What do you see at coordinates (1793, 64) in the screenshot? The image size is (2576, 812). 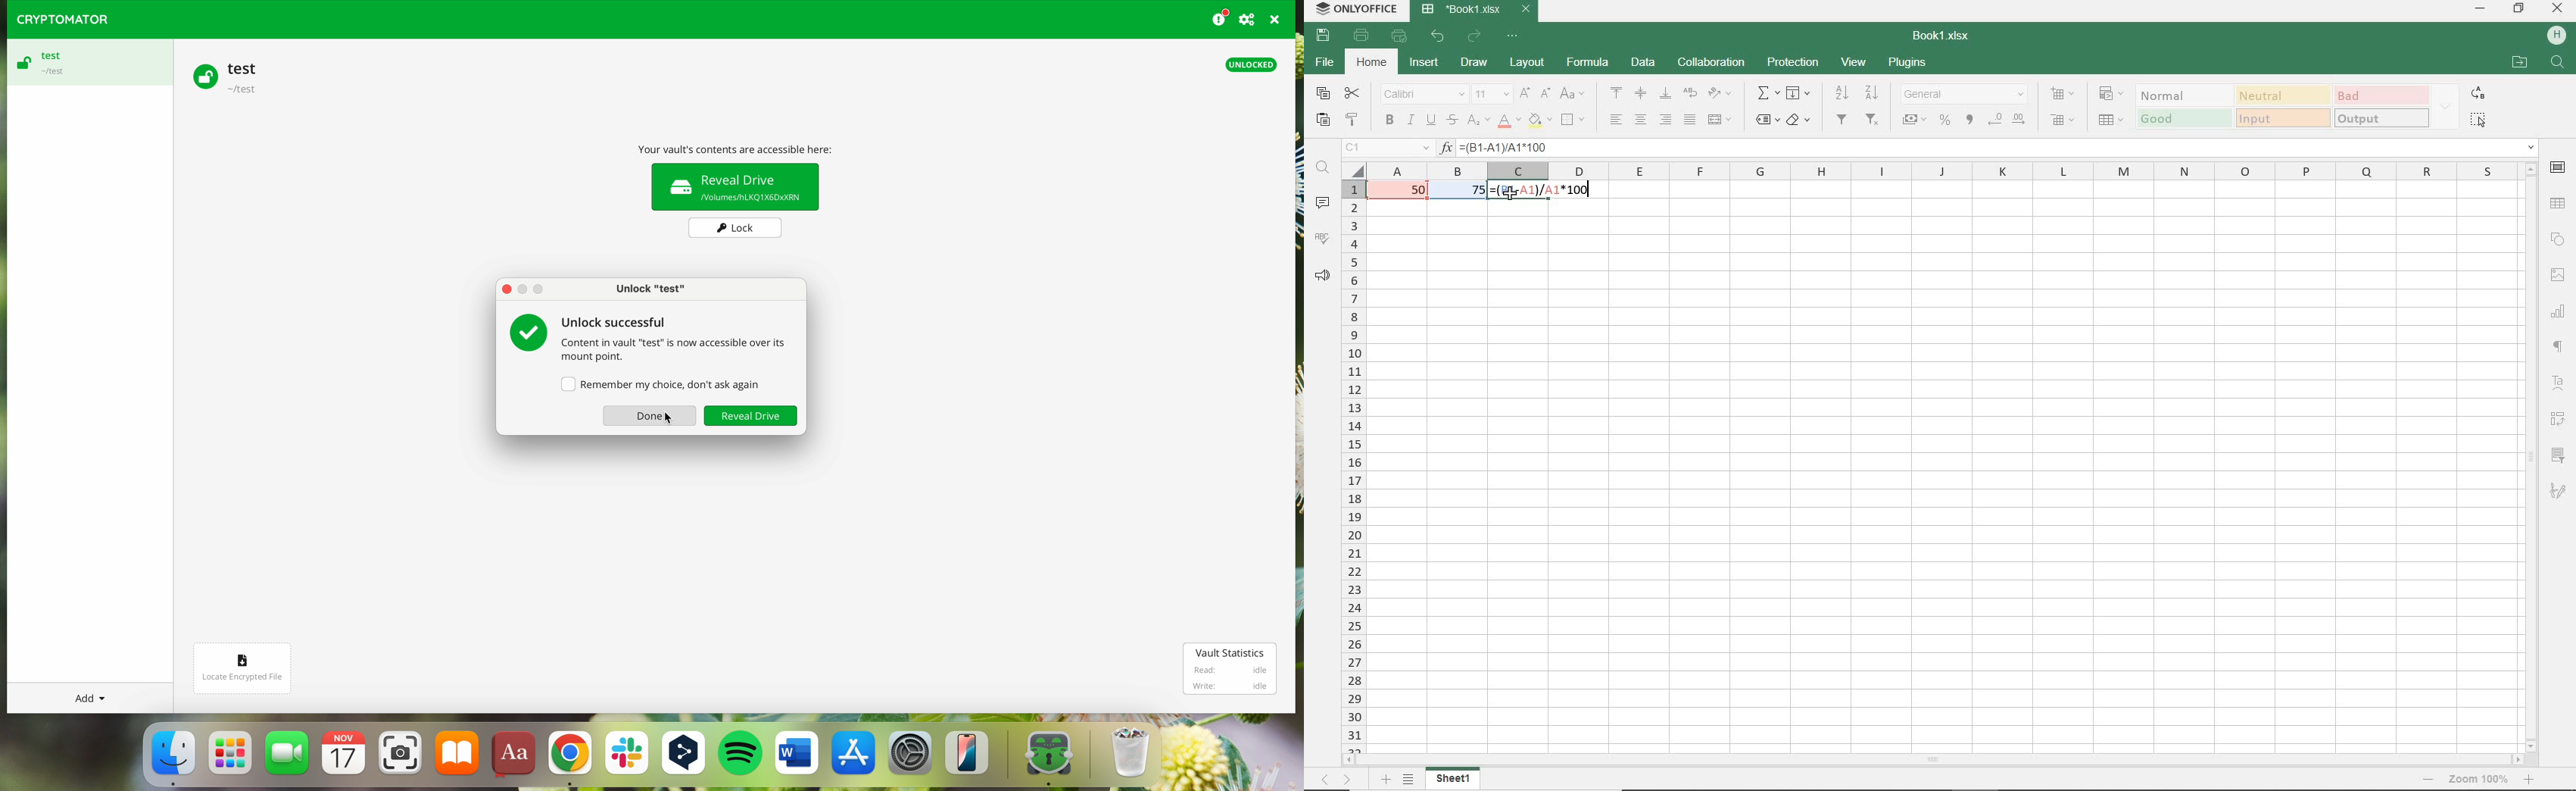 I see `protection` at bounding box center [1793, 64].